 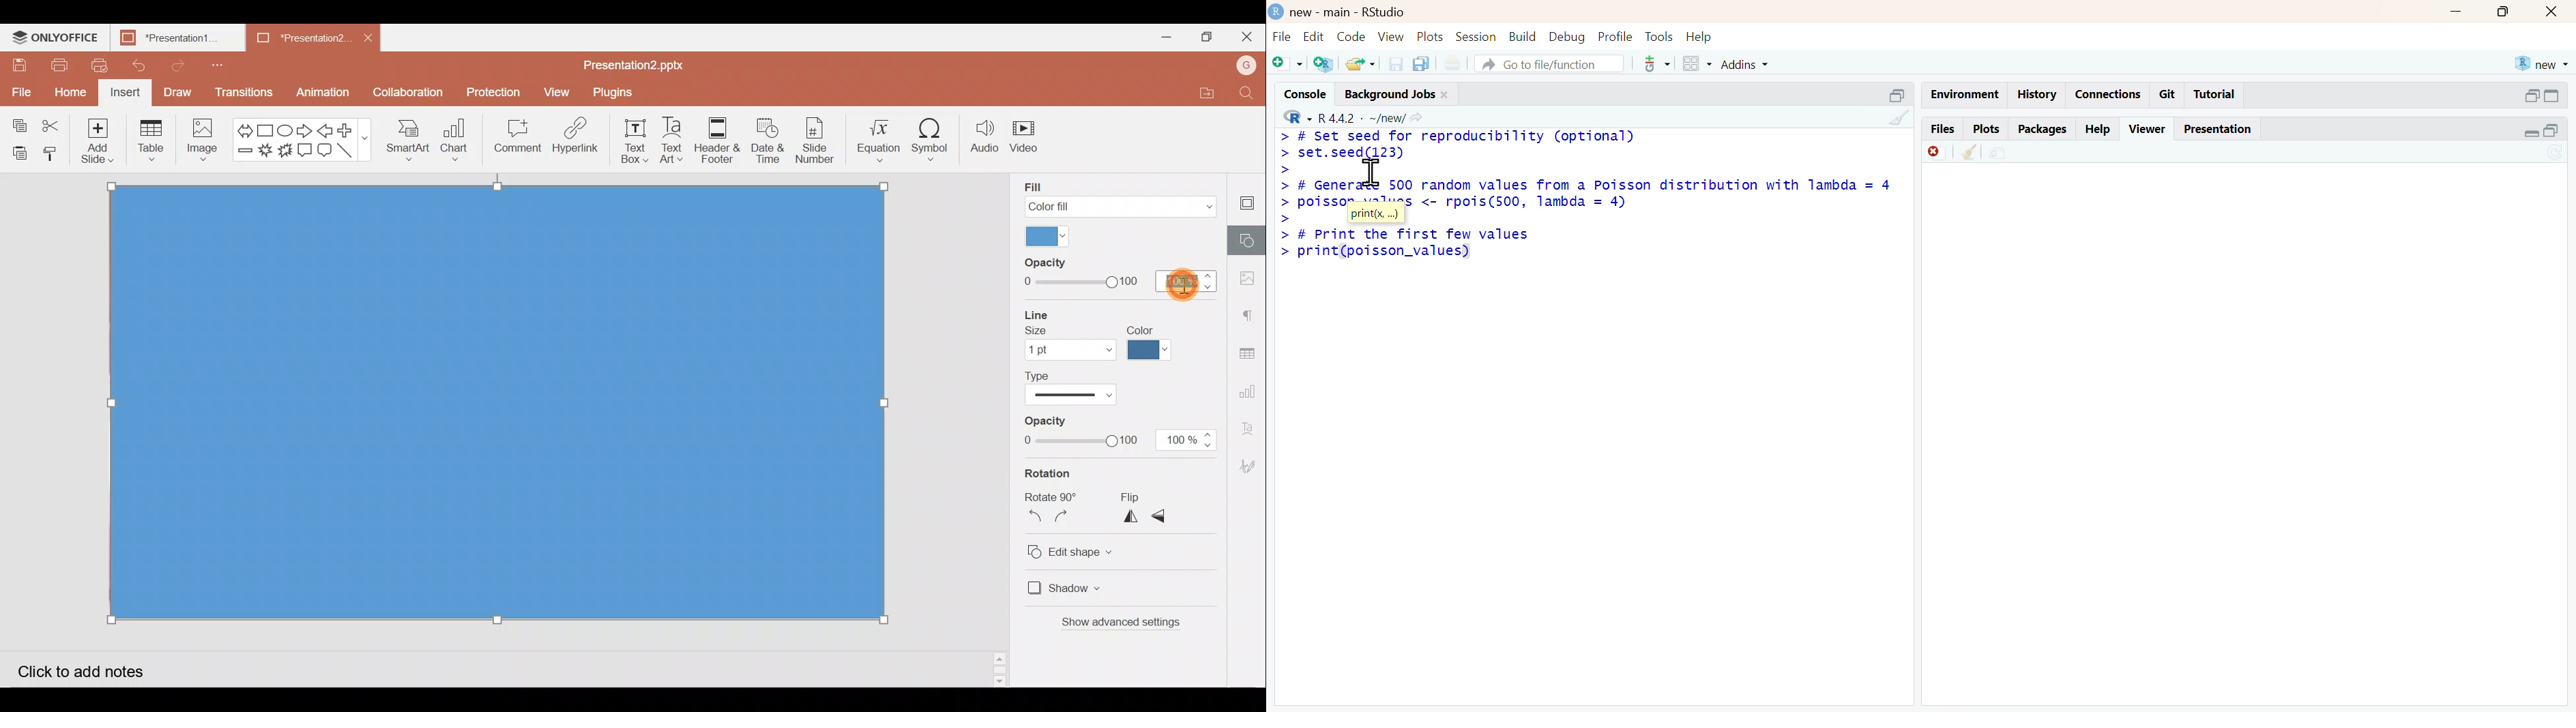 I want to click on Shape settings, so click(x=1250, y=237).